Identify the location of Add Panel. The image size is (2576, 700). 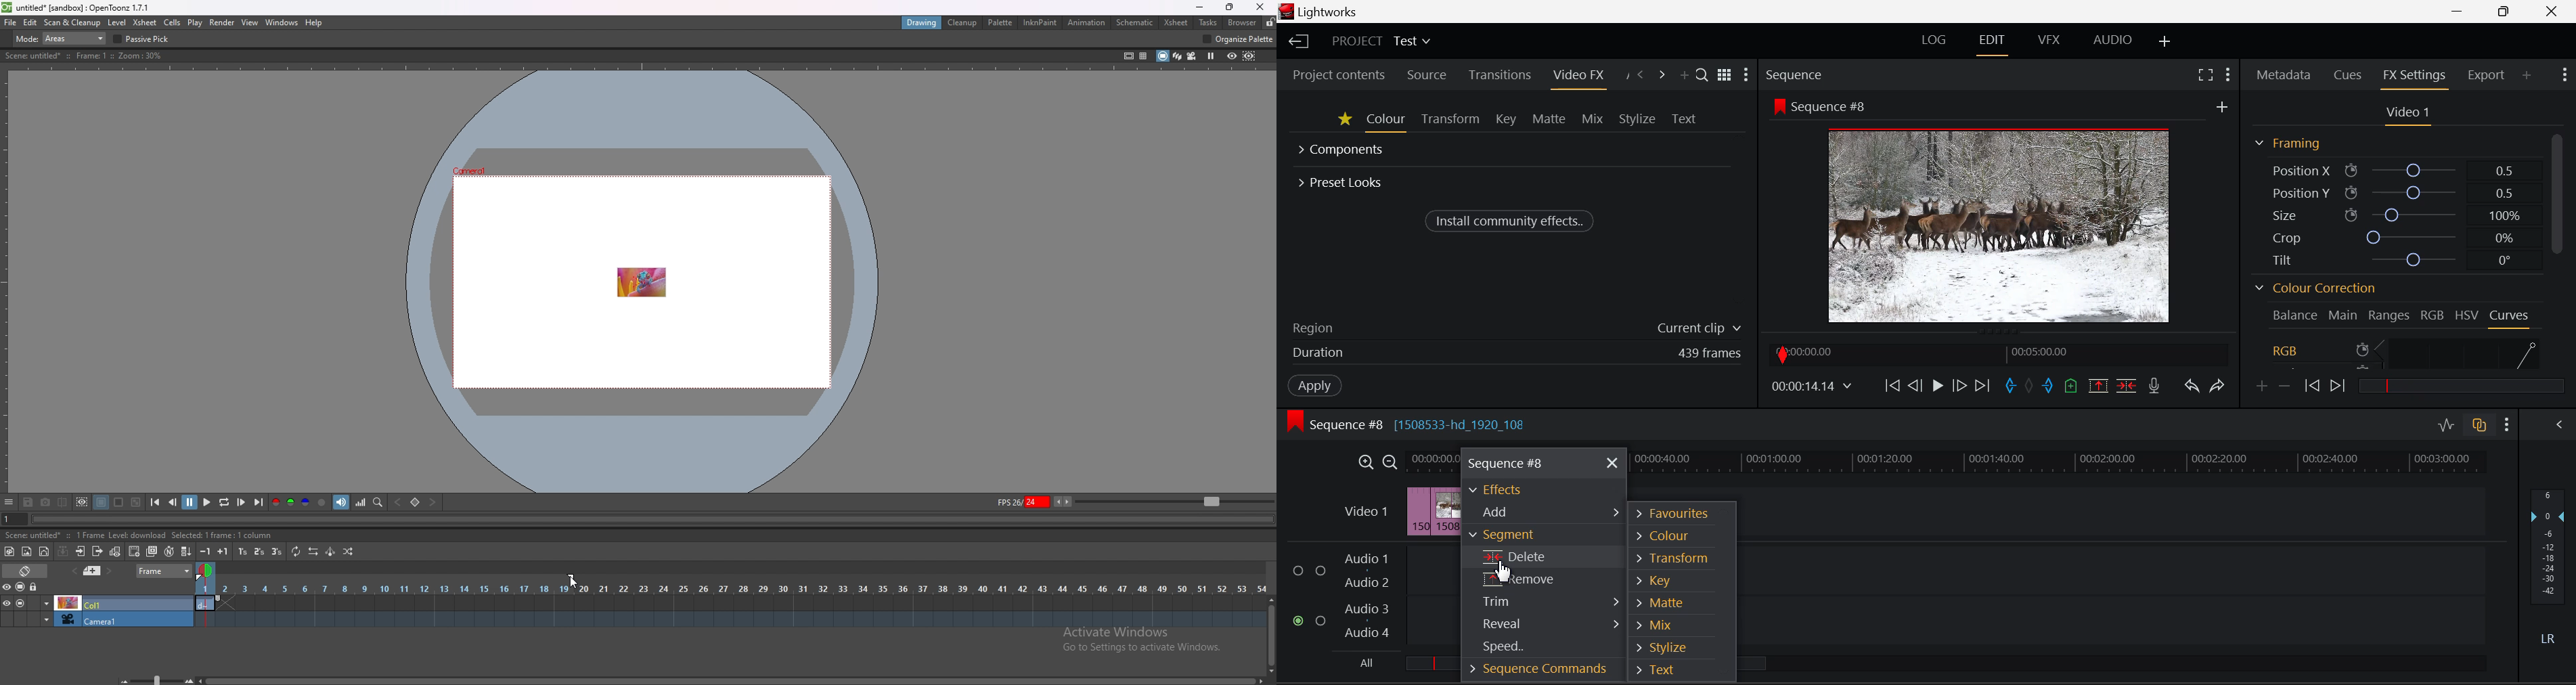
(2527, 75).